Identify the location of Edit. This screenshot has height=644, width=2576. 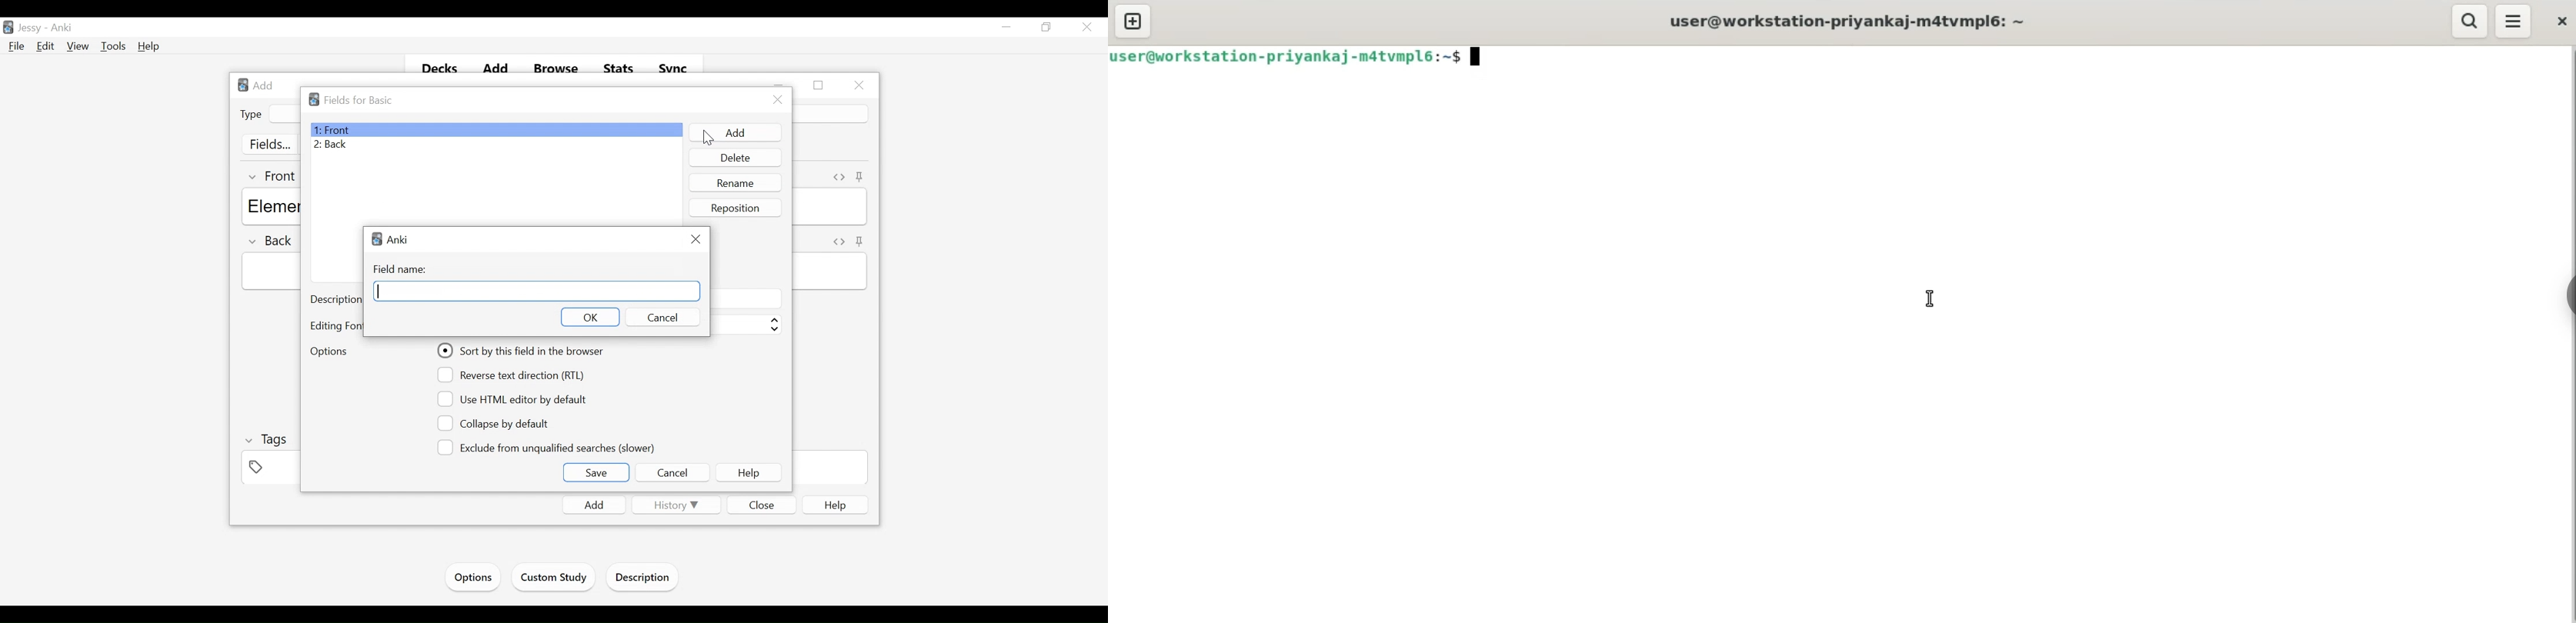
(46, 46).